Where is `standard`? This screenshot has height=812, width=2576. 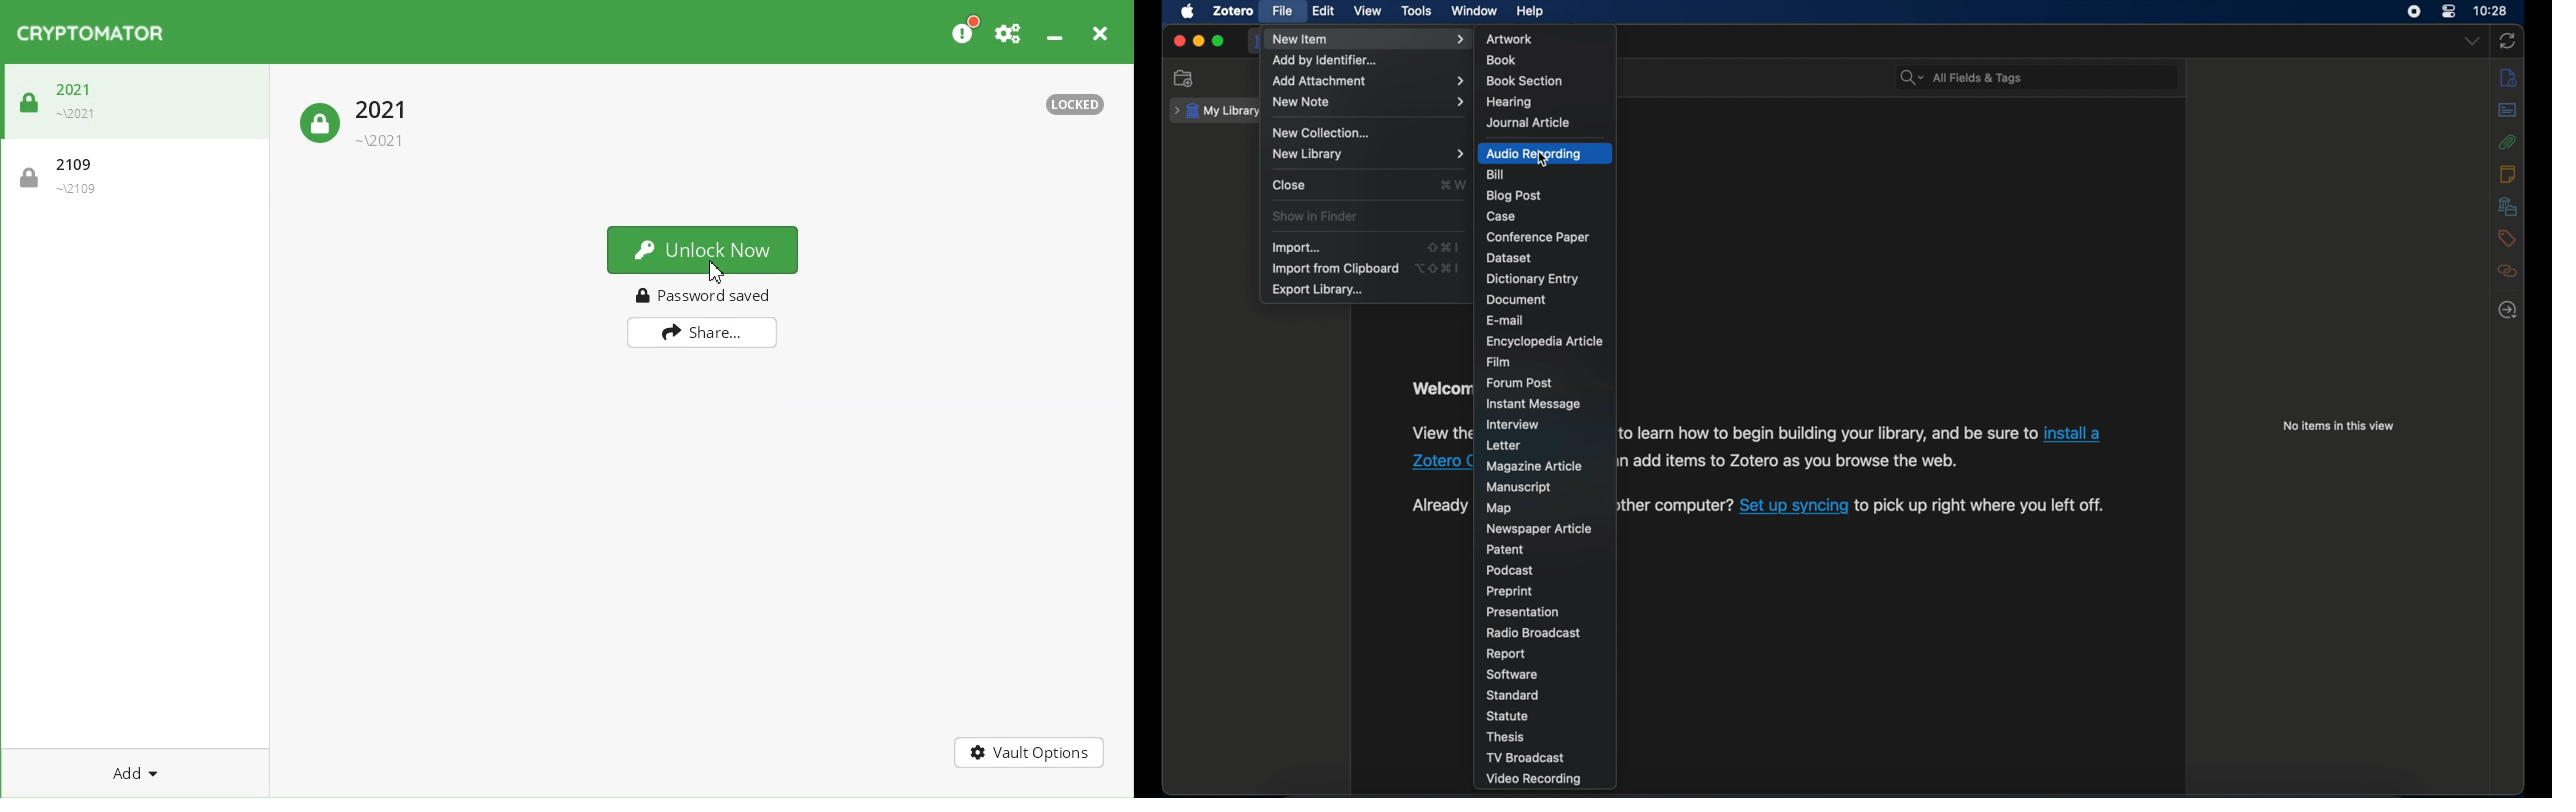
standard is located at coordinates (1516, 695).